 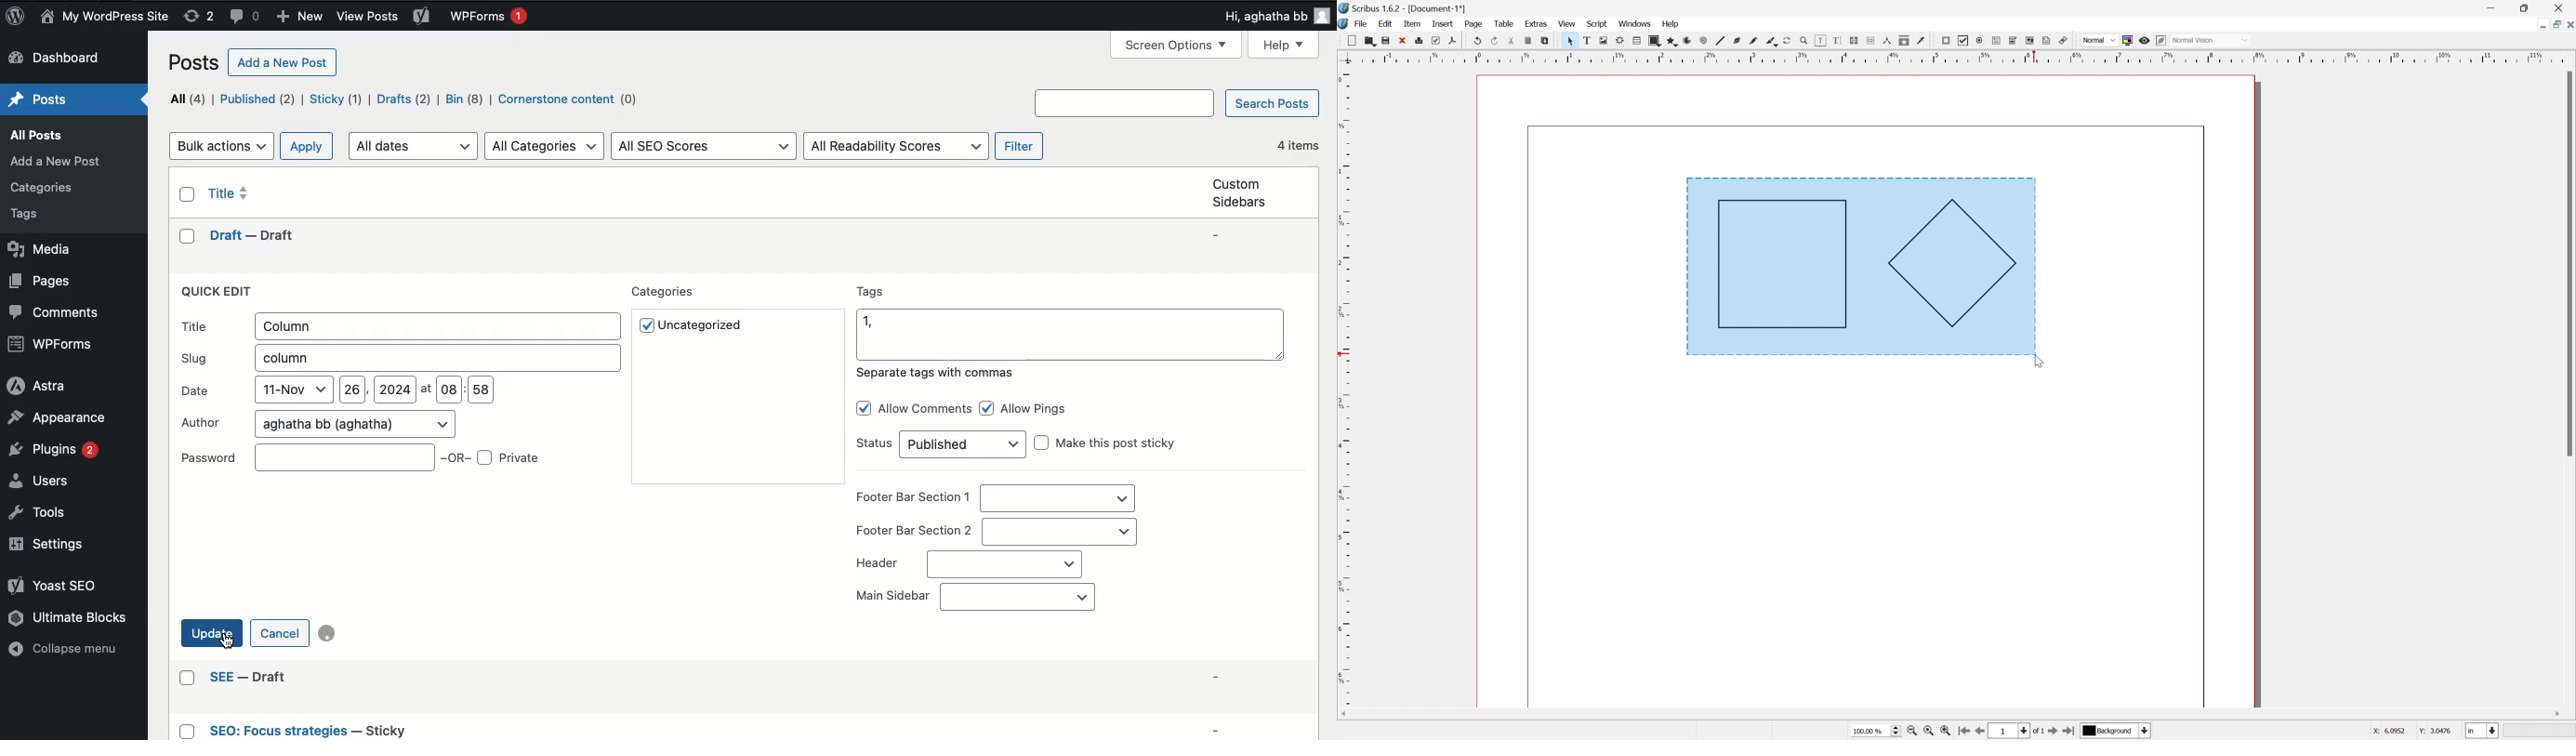 What do you see at coordinates (1961, 732) in the screenshot?
I see `Go to first page` at bounding box center [1961, 732].